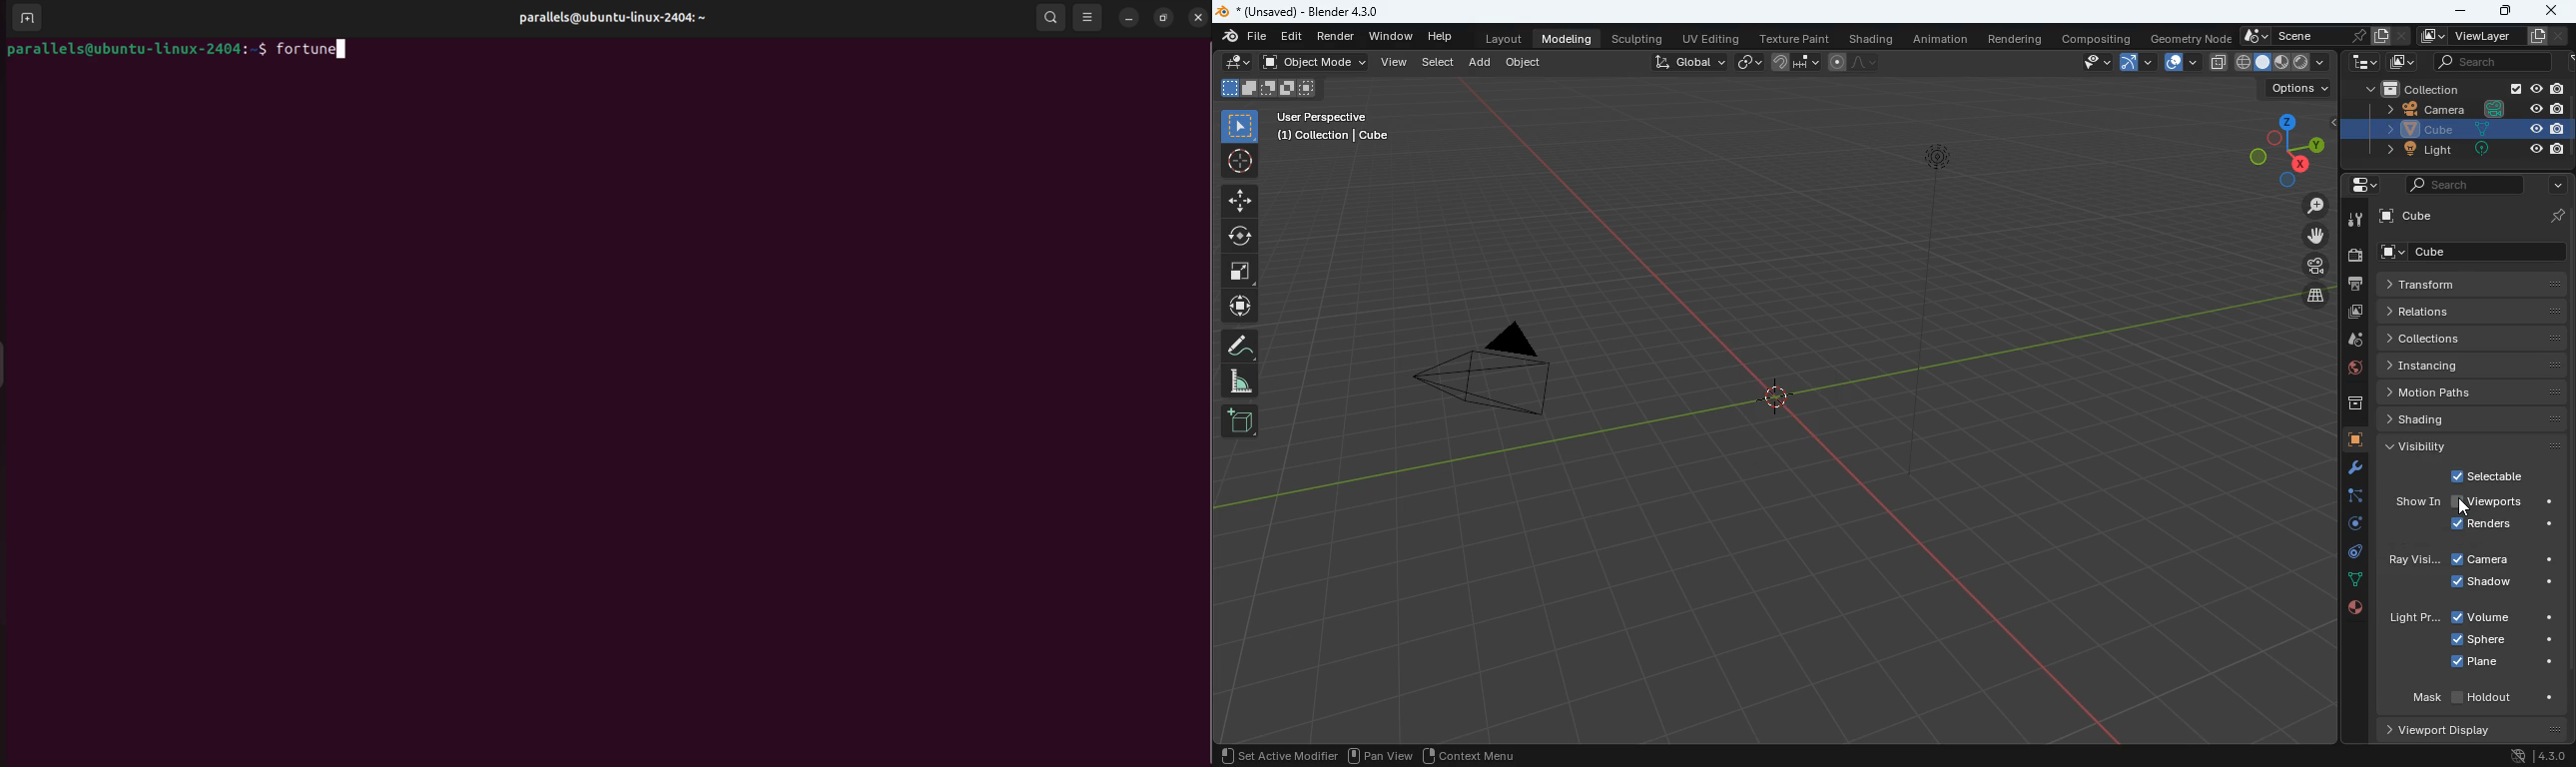  I want to click on rendering, so click(2019, 39).